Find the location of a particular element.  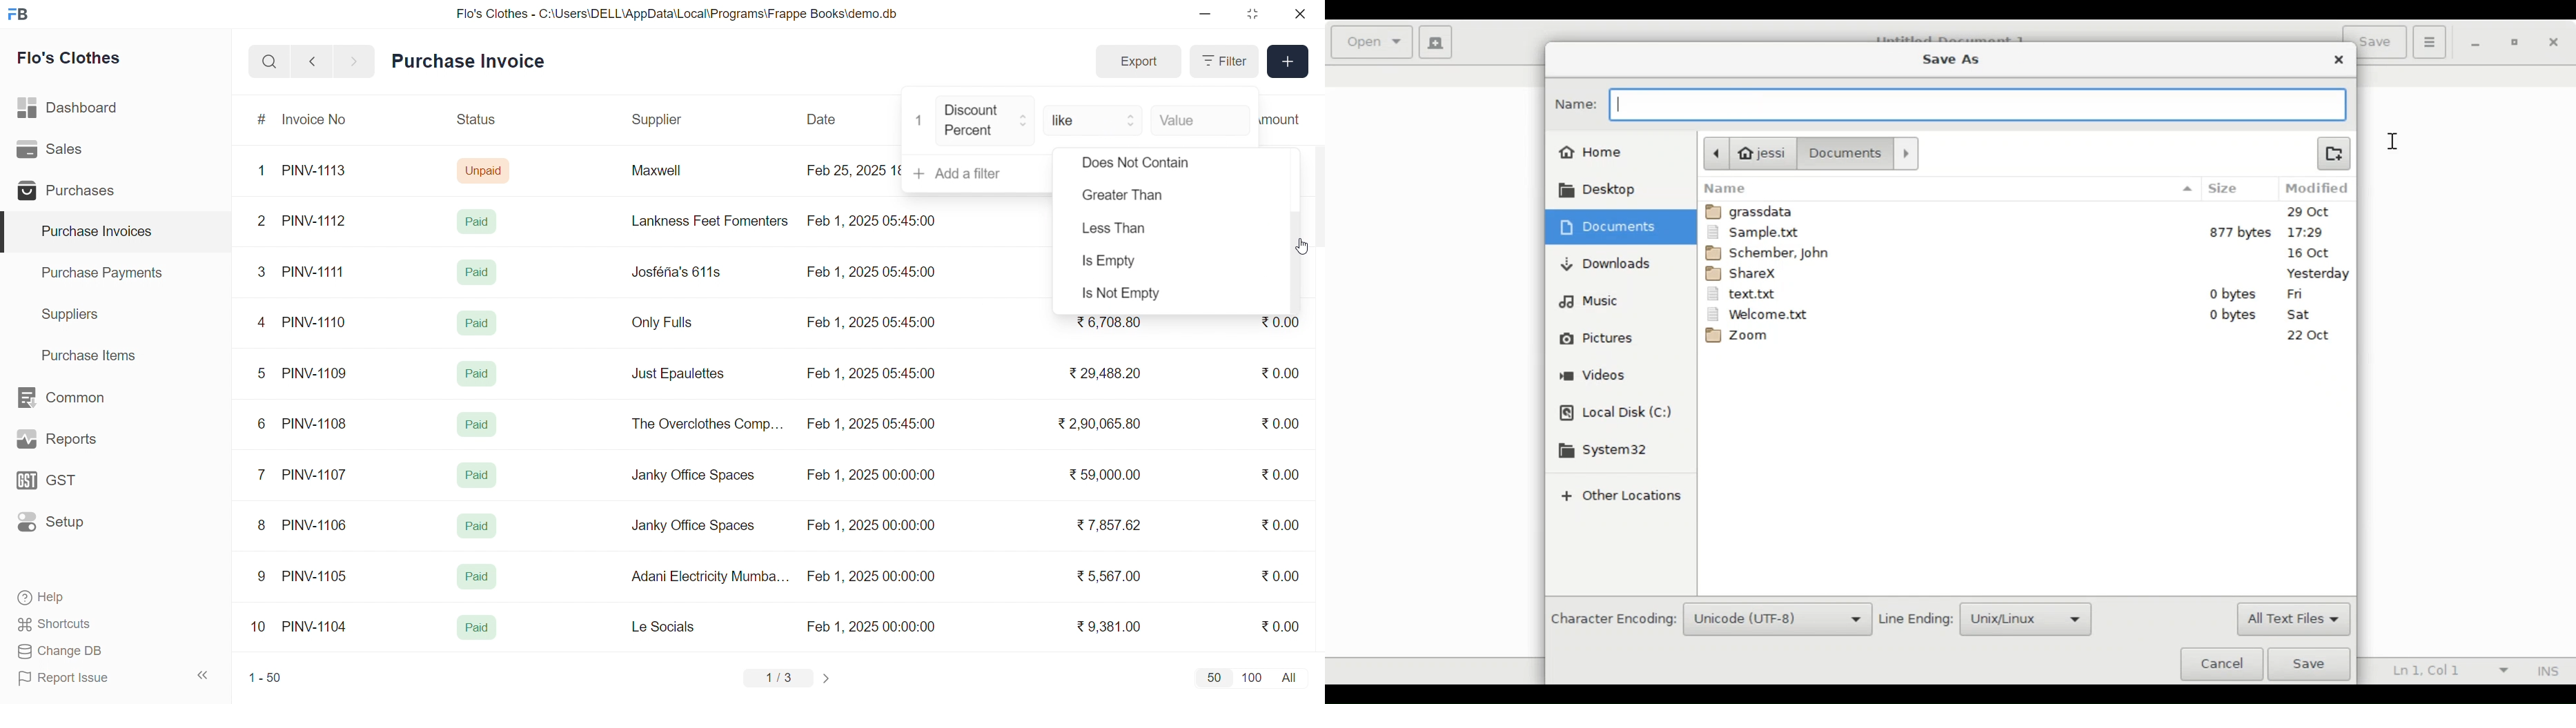

5 is located at coordinates (261, 373).